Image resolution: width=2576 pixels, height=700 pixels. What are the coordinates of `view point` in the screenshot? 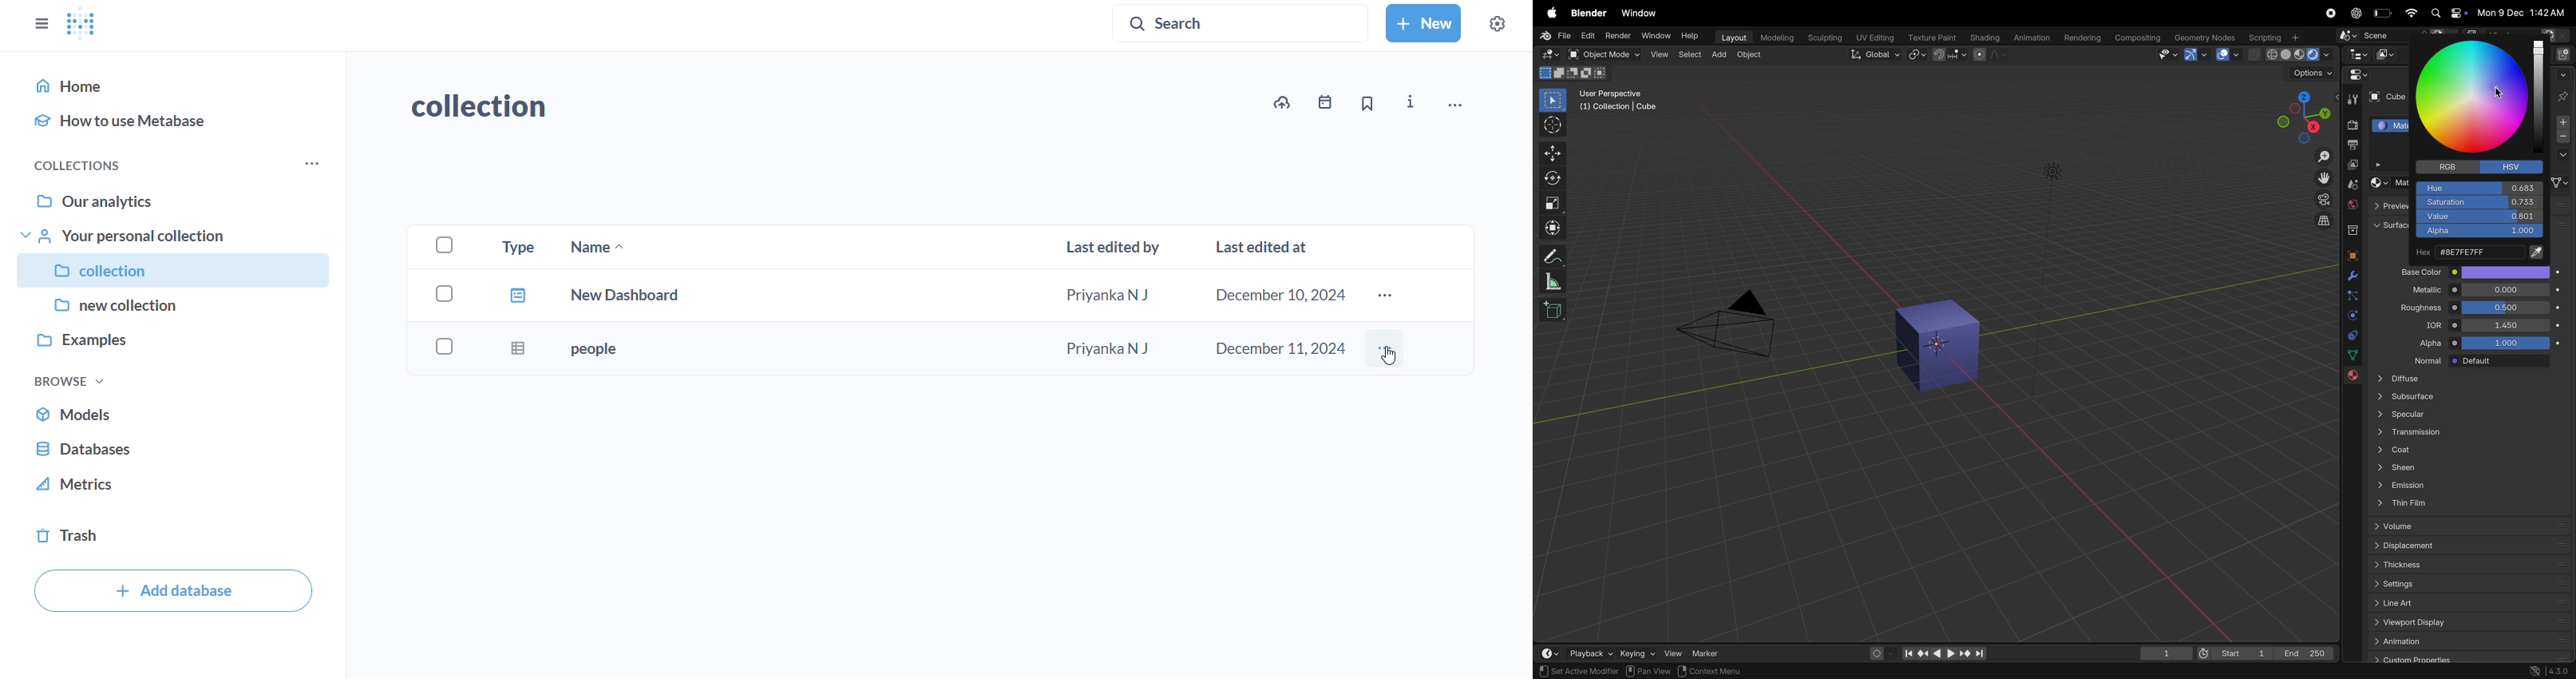 It's located at (2298, 114).